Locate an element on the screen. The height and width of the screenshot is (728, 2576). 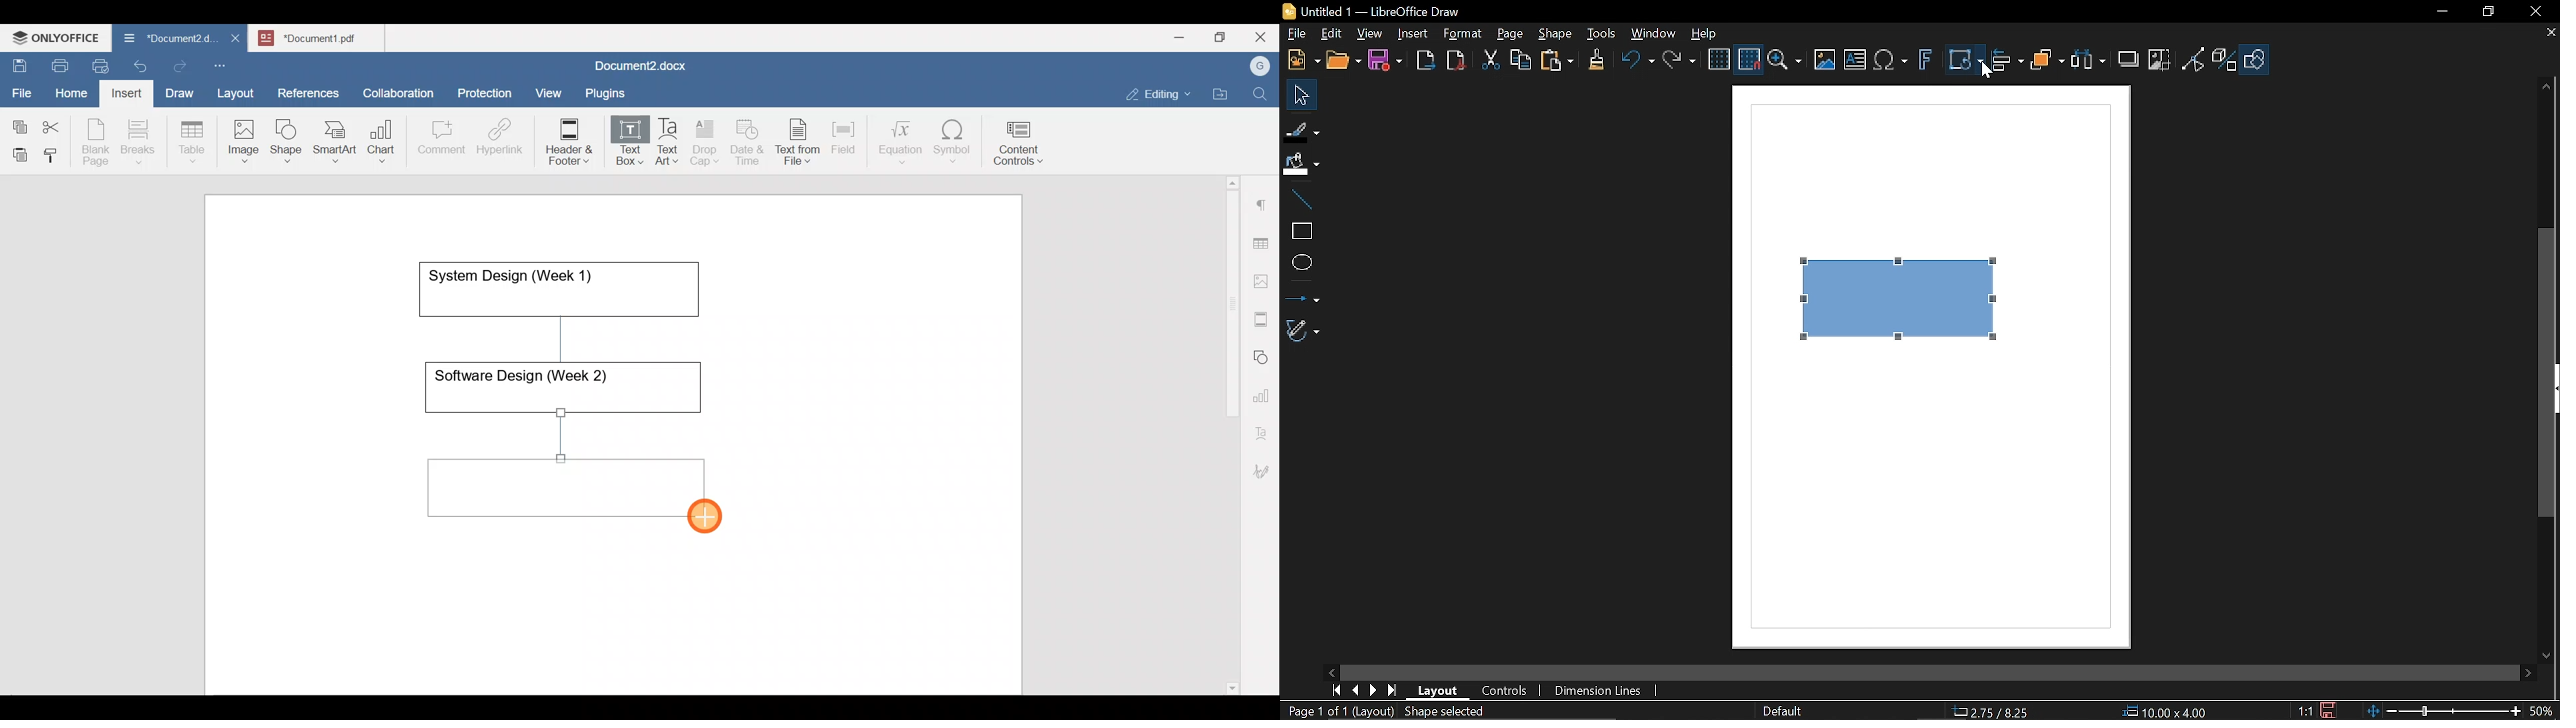
Crop is located at coordinates (2161, 61).